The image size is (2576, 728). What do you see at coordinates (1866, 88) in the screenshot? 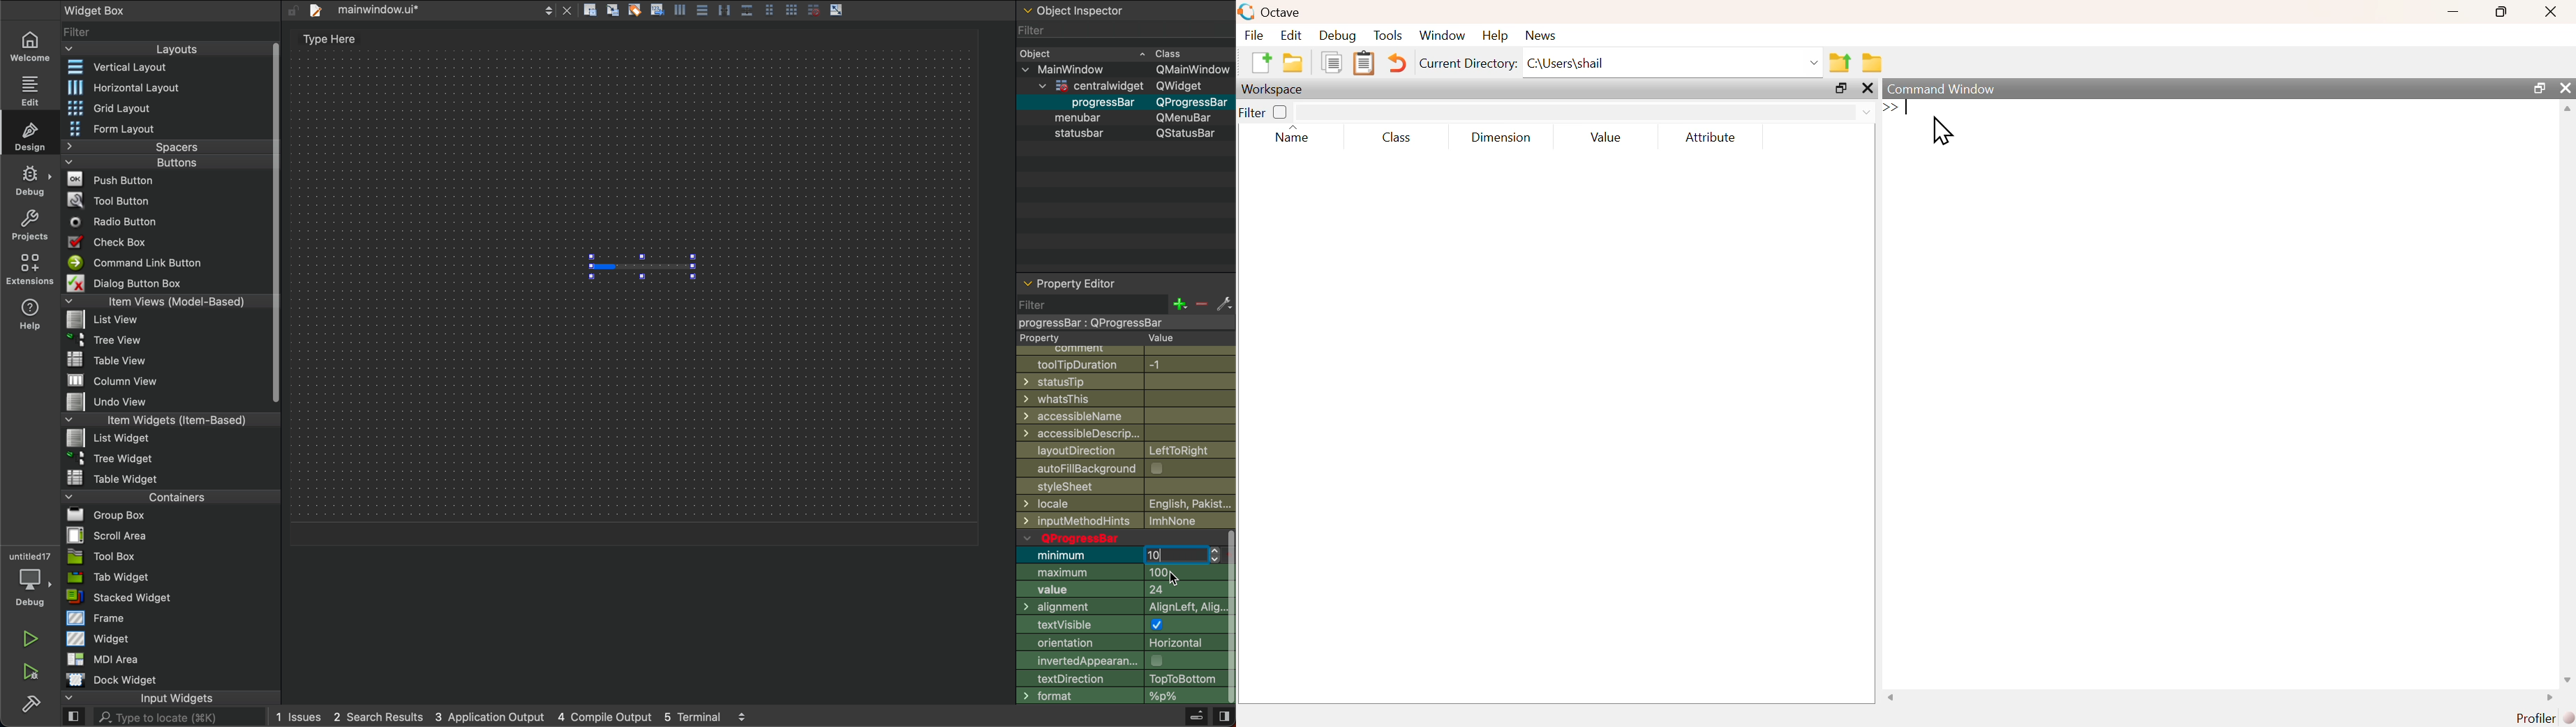
I see `close` at bounding box center [1866, 88].